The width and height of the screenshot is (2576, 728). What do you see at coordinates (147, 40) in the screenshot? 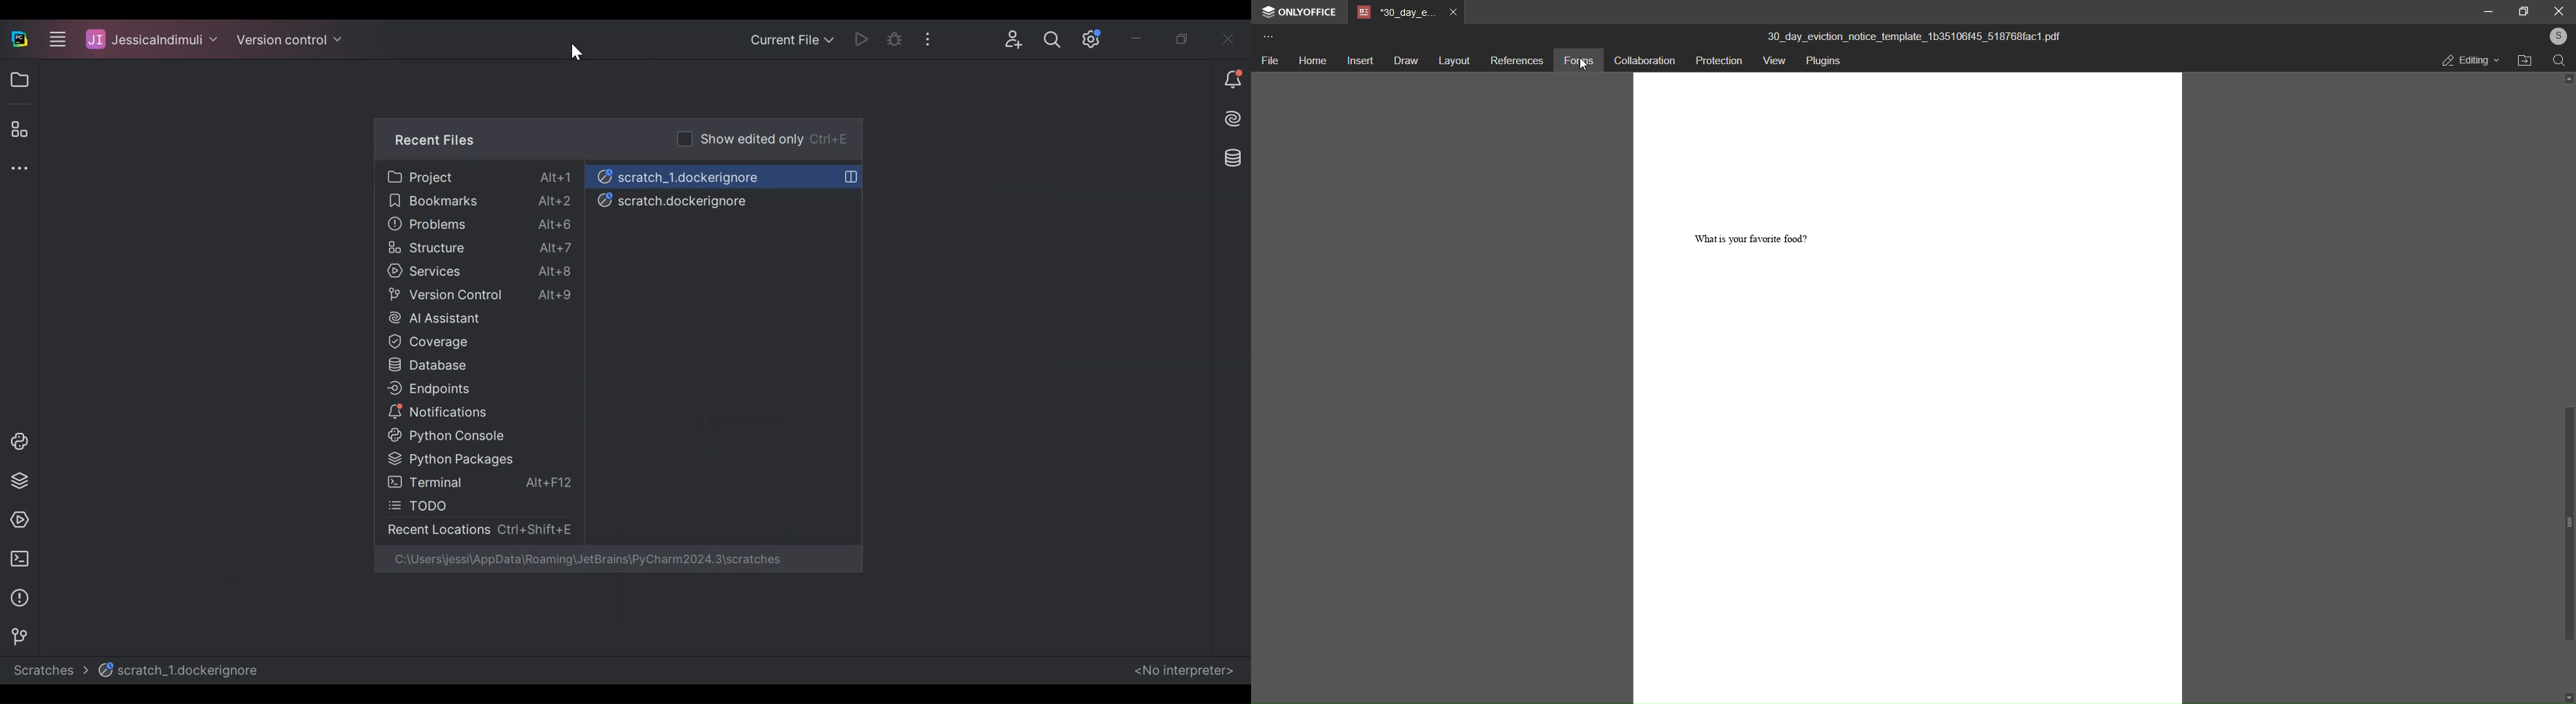
I see `Project Name` at bounding box center [147, 40].